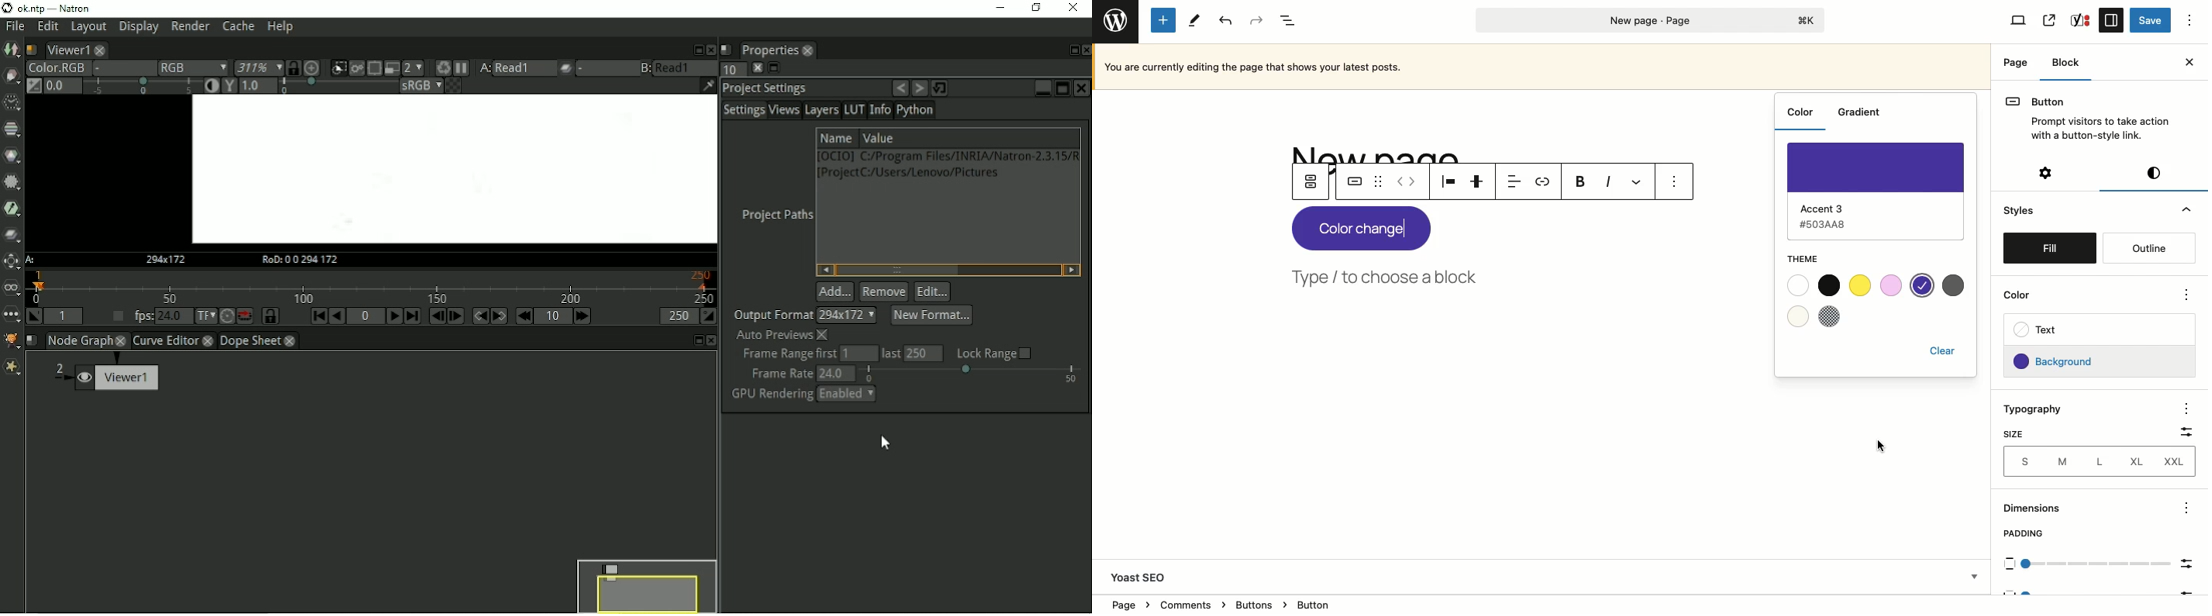  Describe the element at coordinates (526, 316) in the screenshot. I see `Previous increment` at that location.